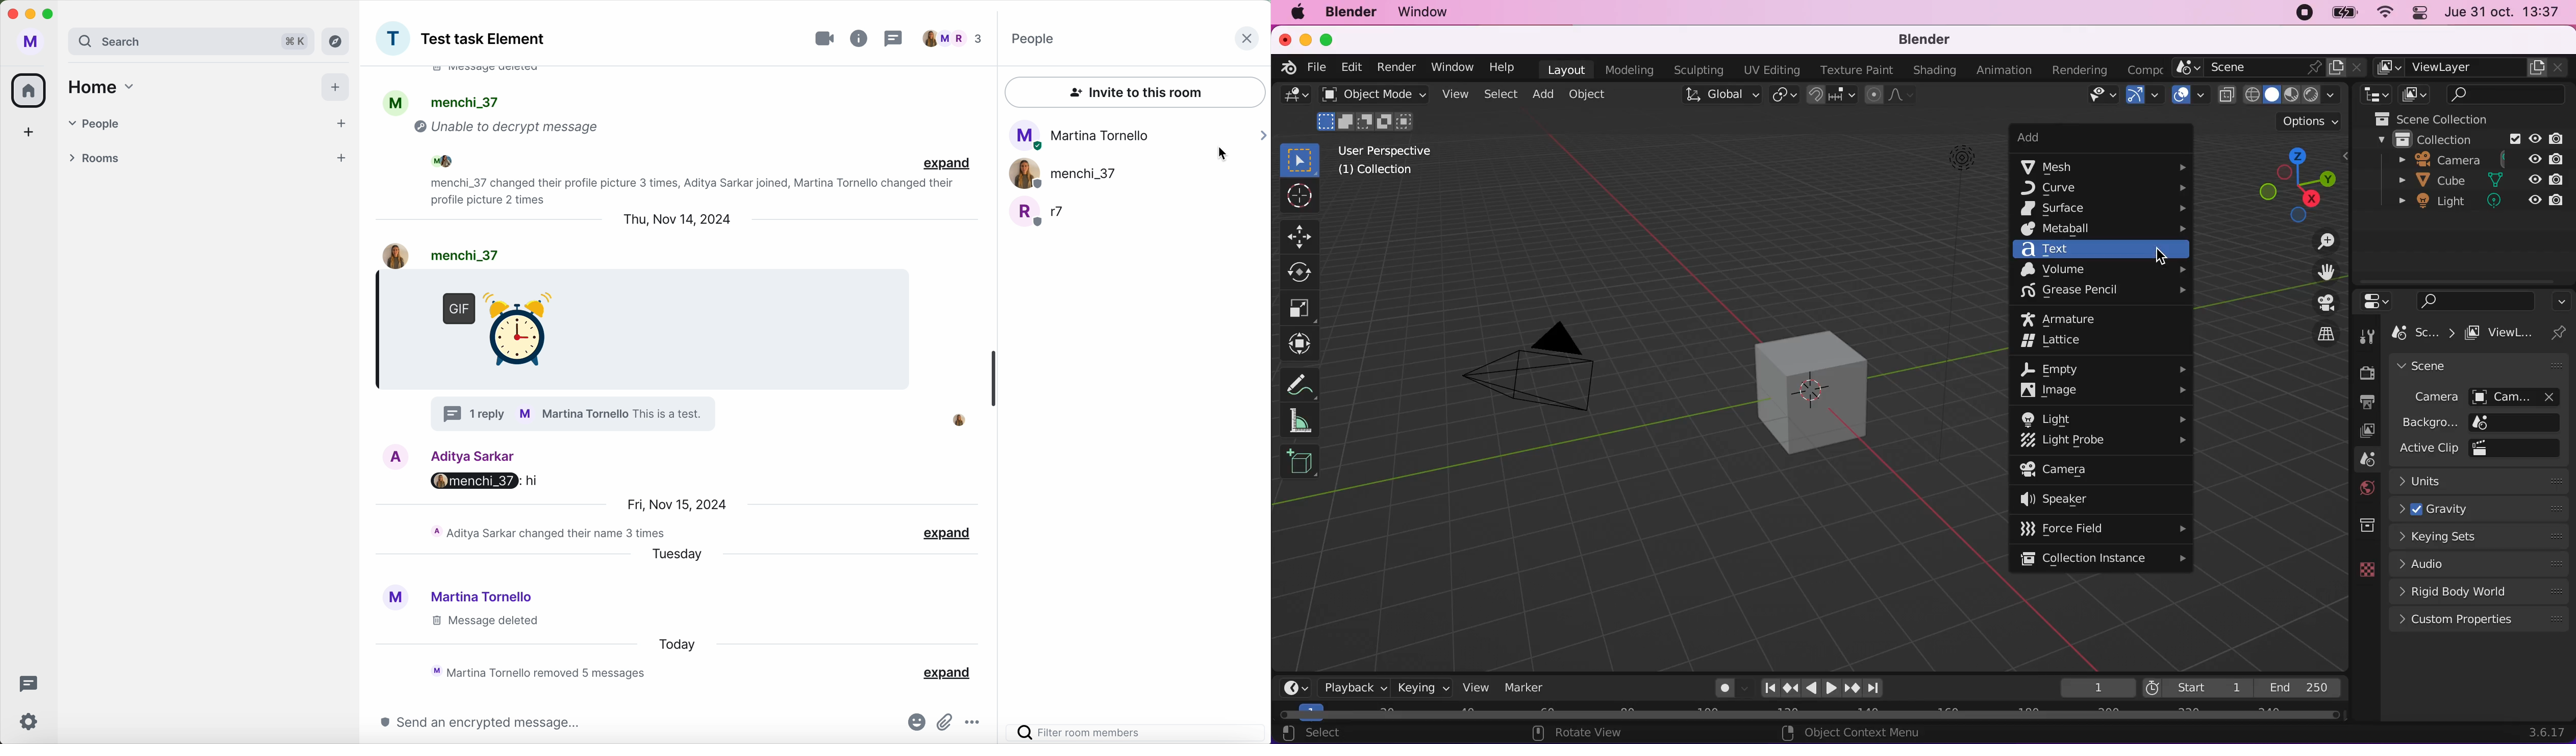 The width and height of the screenshot is (2576, 756). I want to click on threads, so click(26, 682).